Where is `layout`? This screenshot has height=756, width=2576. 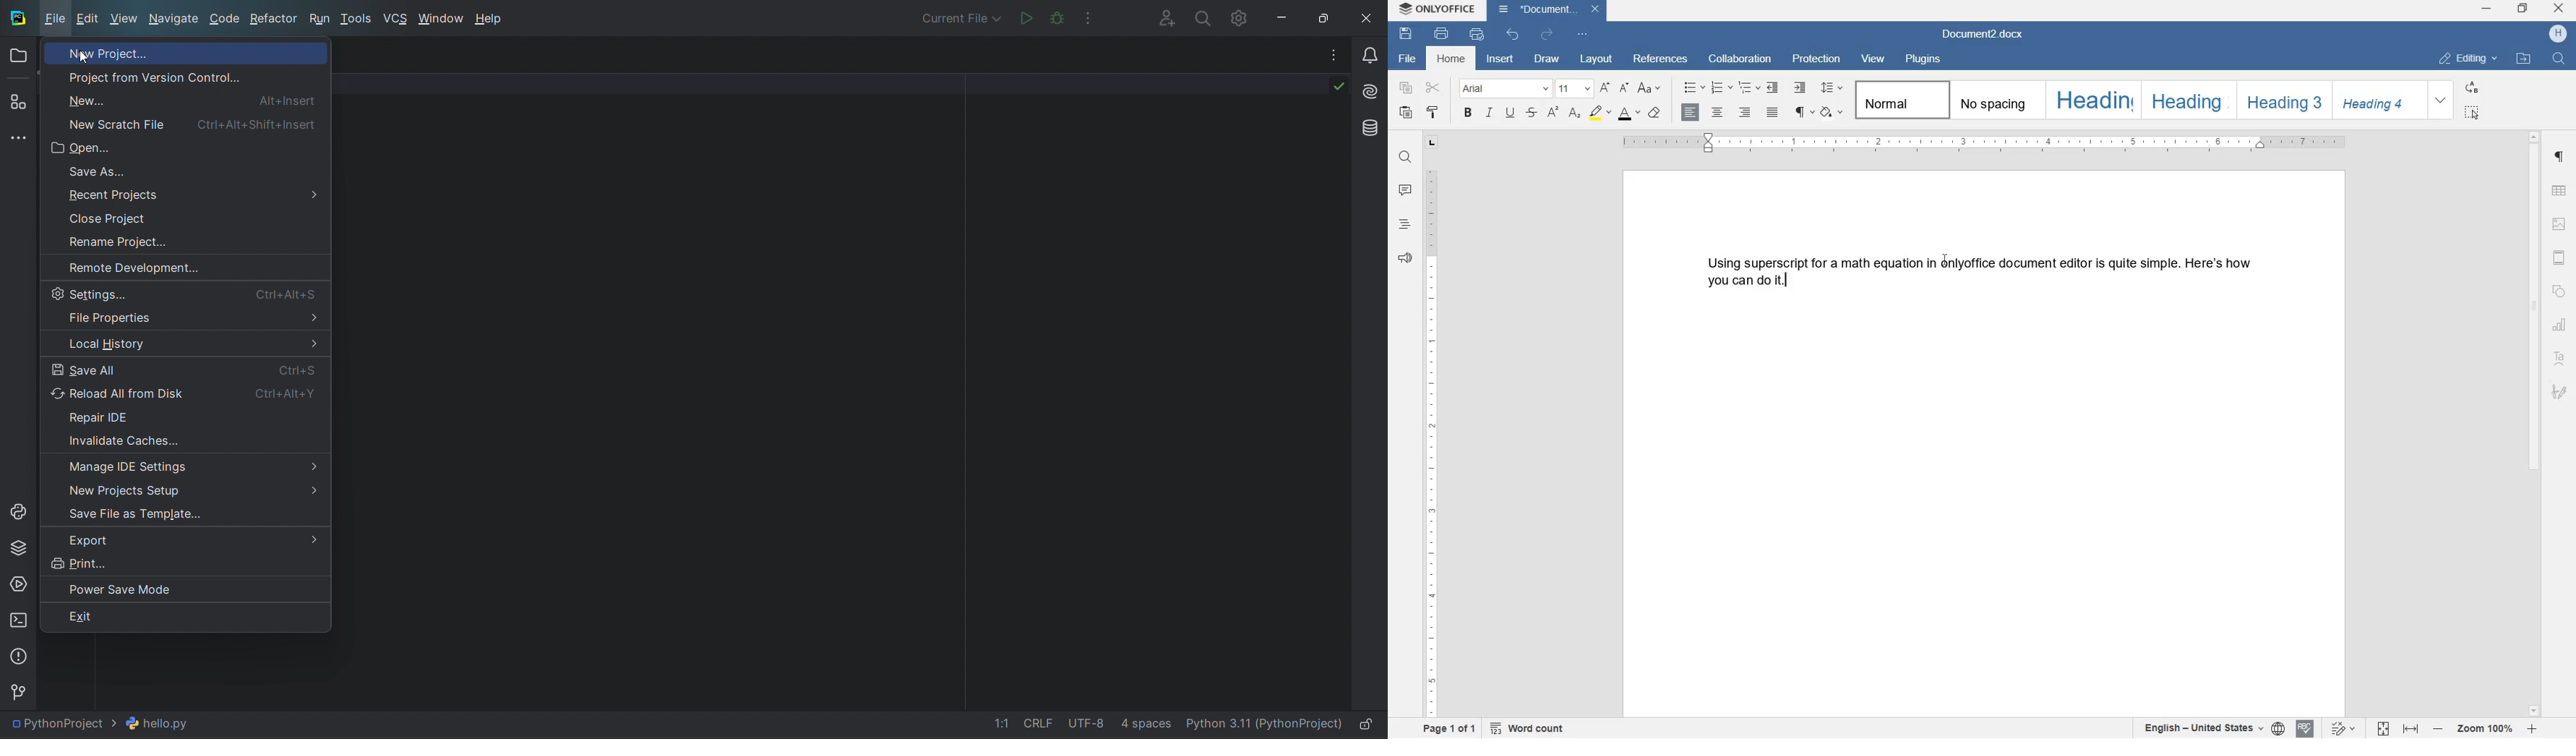 layout is located at coordinates (1598, 59).